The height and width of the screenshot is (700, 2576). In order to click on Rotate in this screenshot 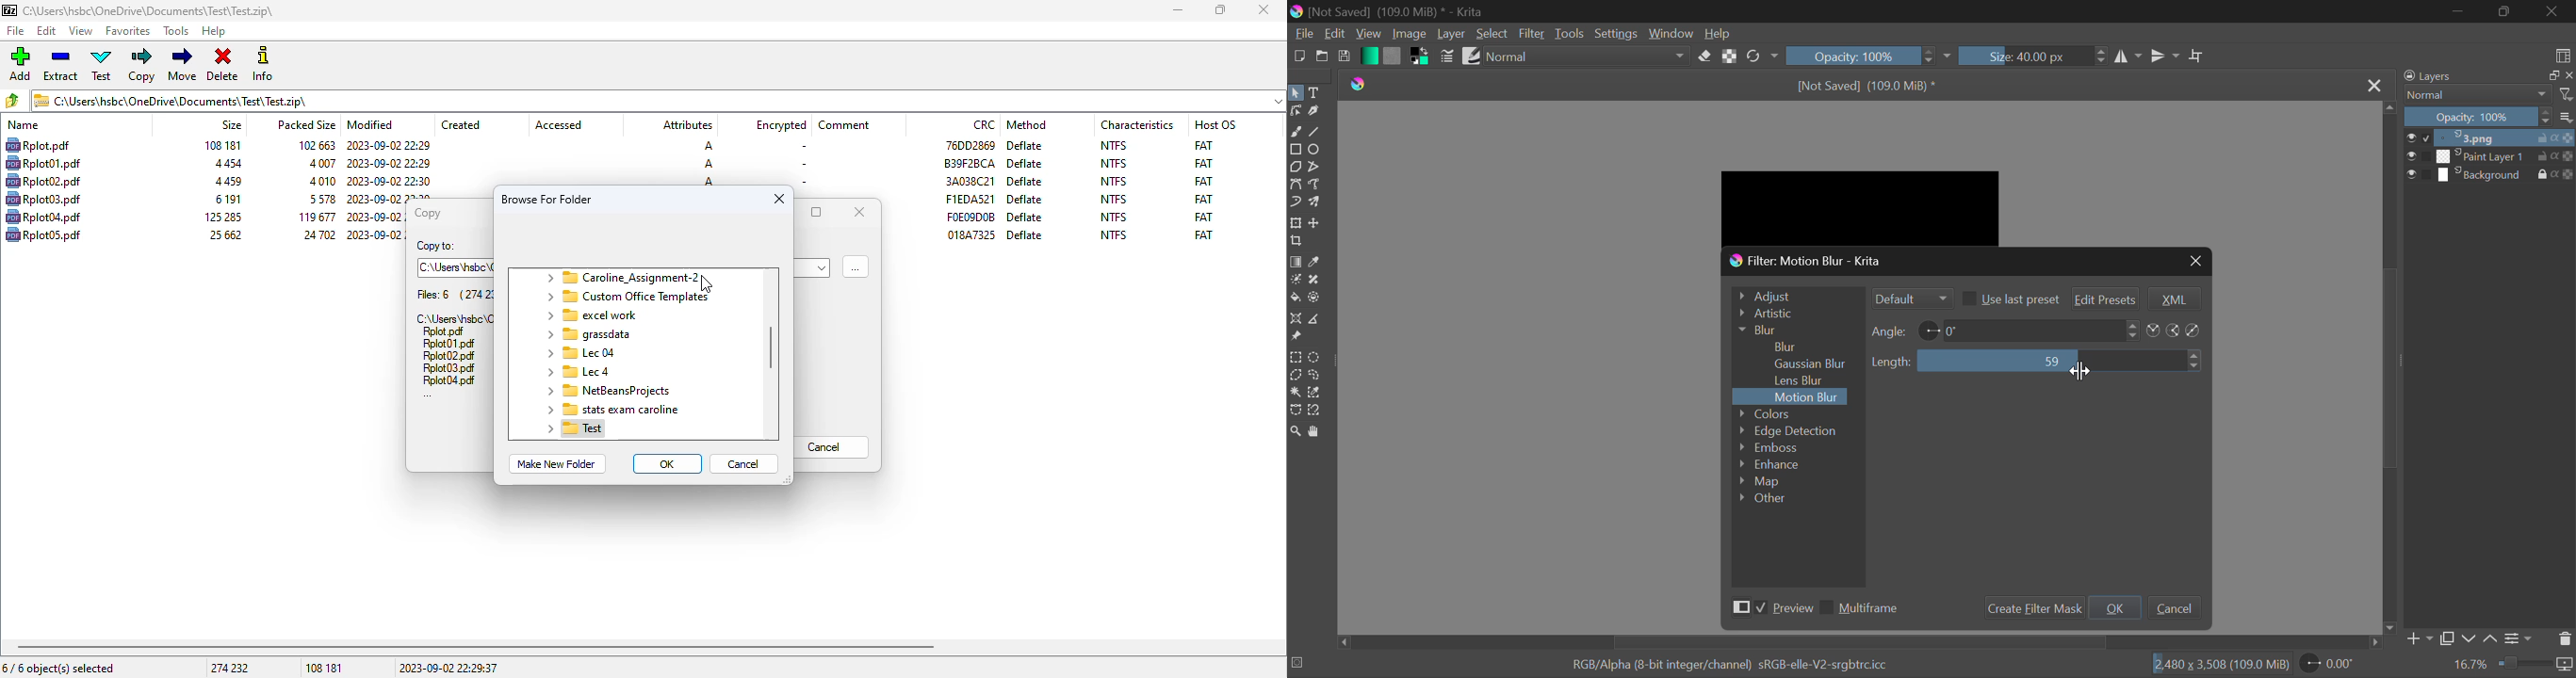, I will do `click(1763, 55)`.